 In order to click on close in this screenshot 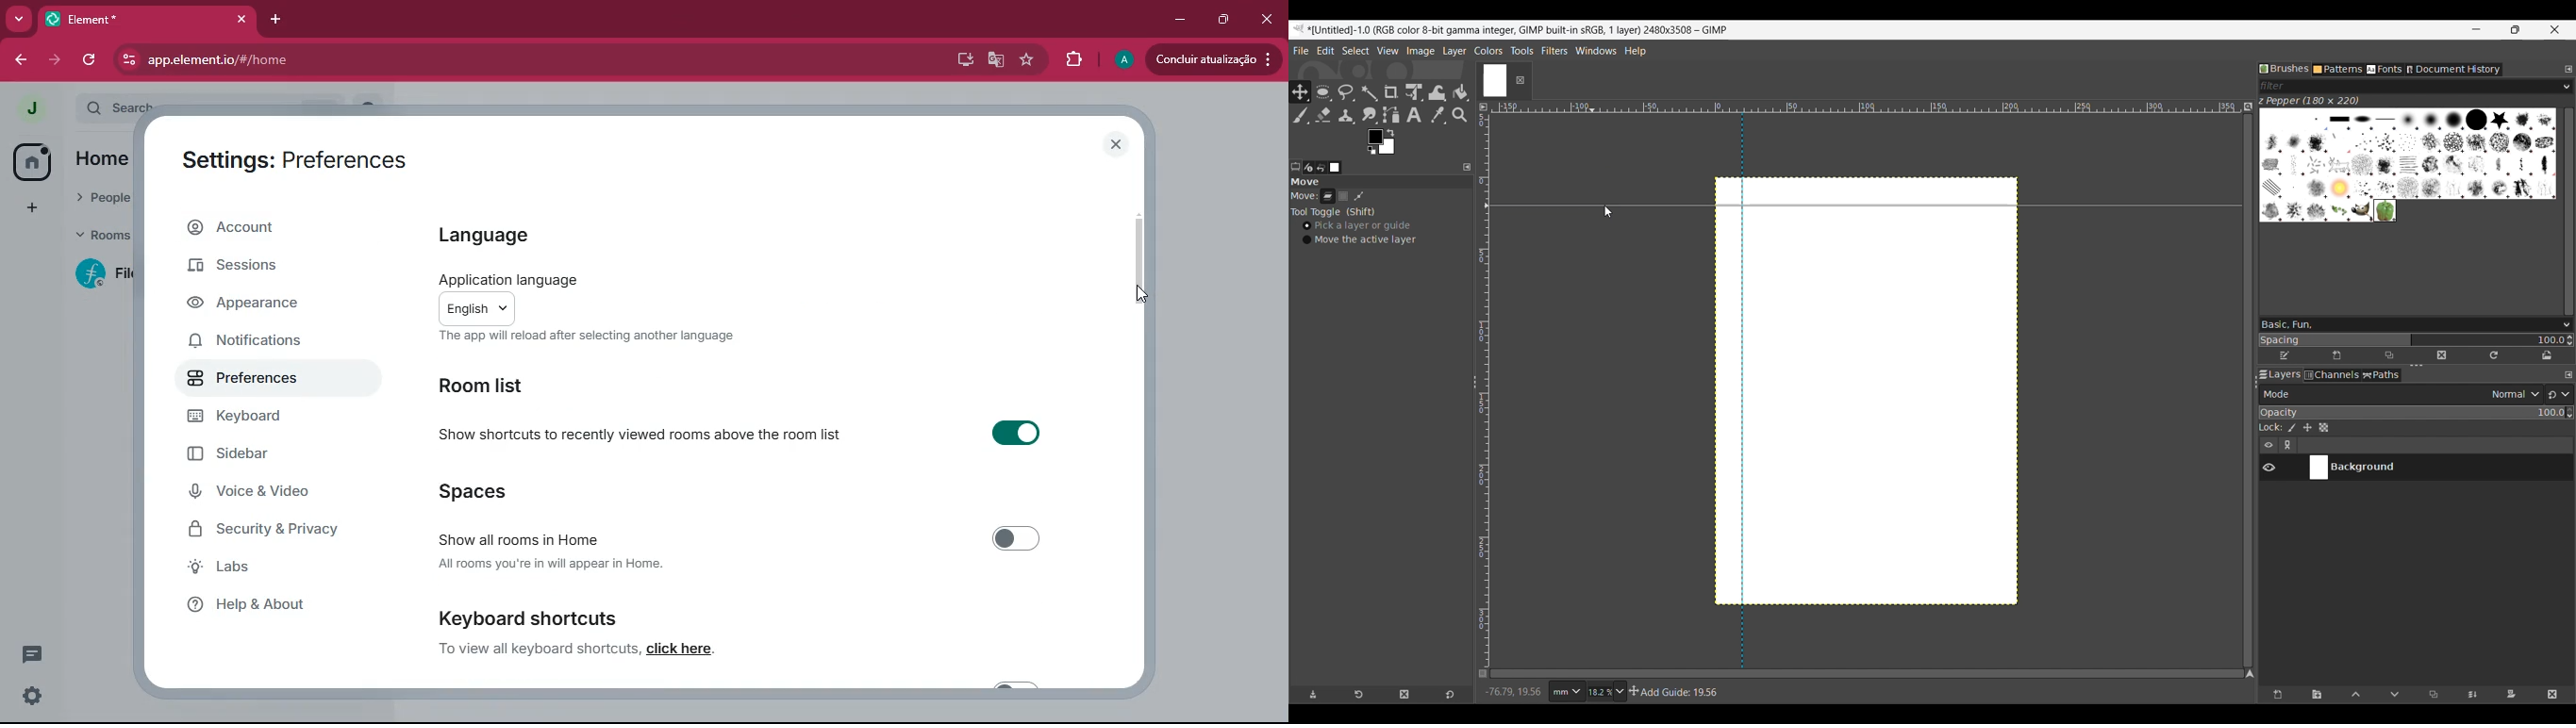, I will do `click(1117, 145)`.